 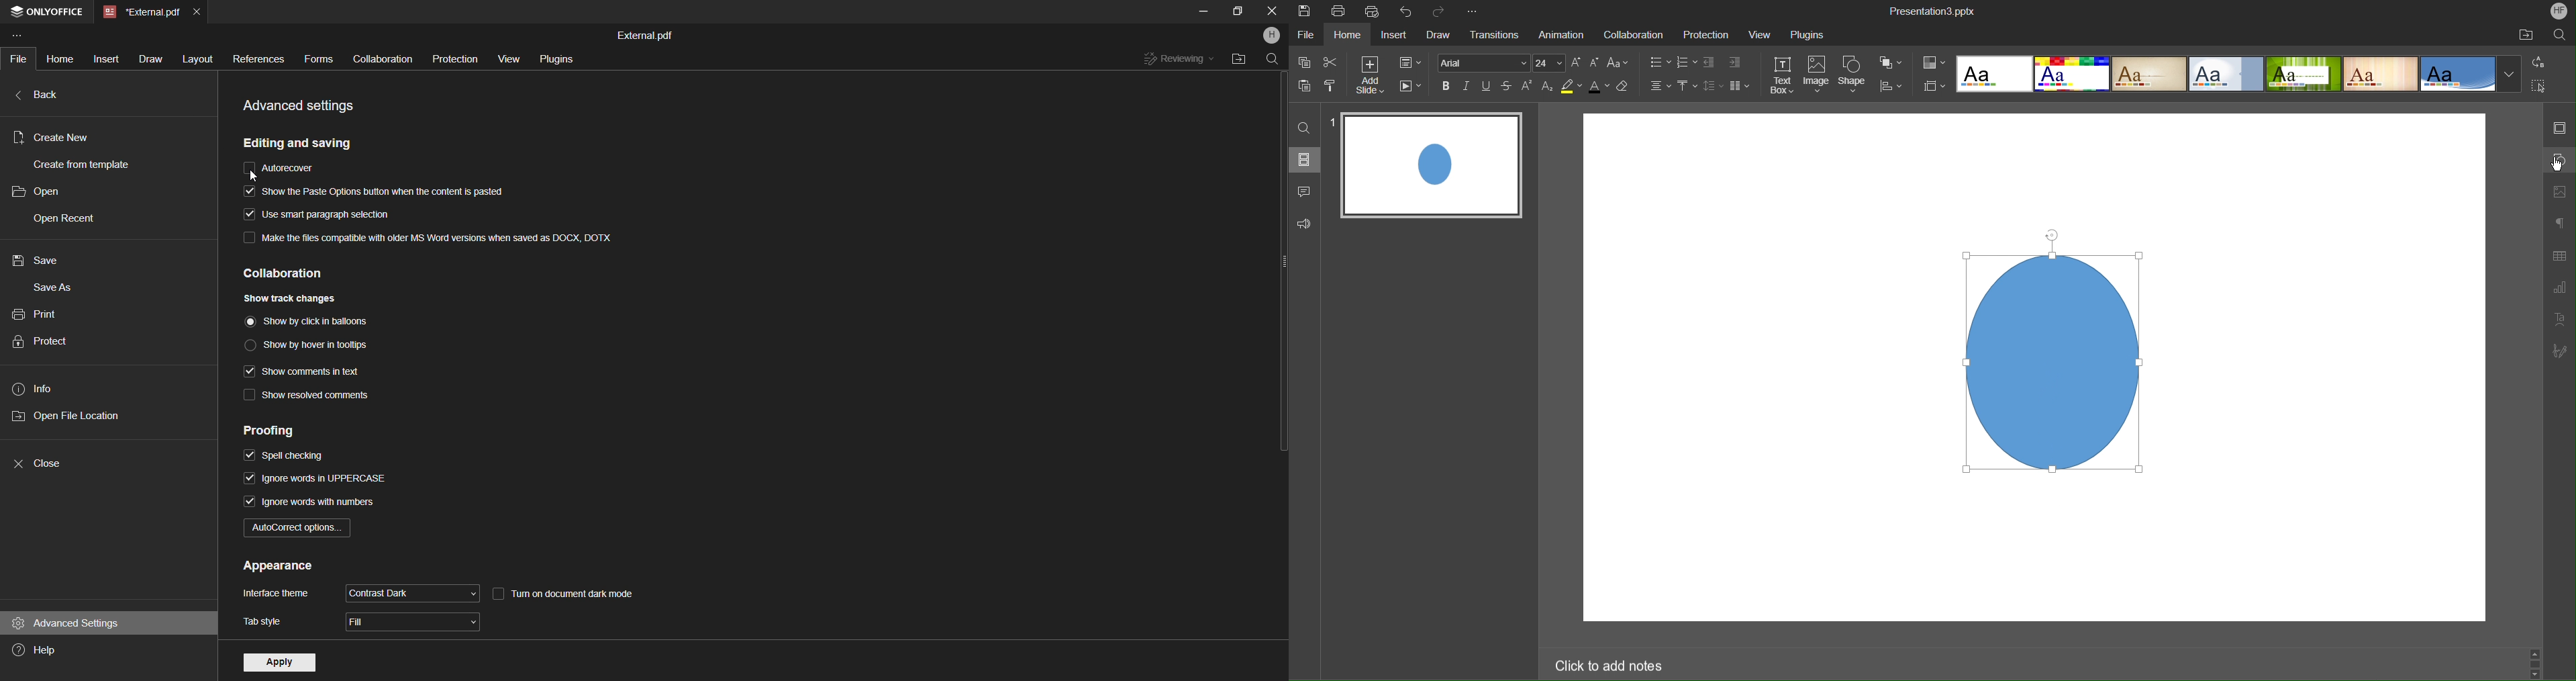 What do you see at coordinates (1527, 88) in the screenshot?
I see `Superscript` at bounding box center [1527, 88].